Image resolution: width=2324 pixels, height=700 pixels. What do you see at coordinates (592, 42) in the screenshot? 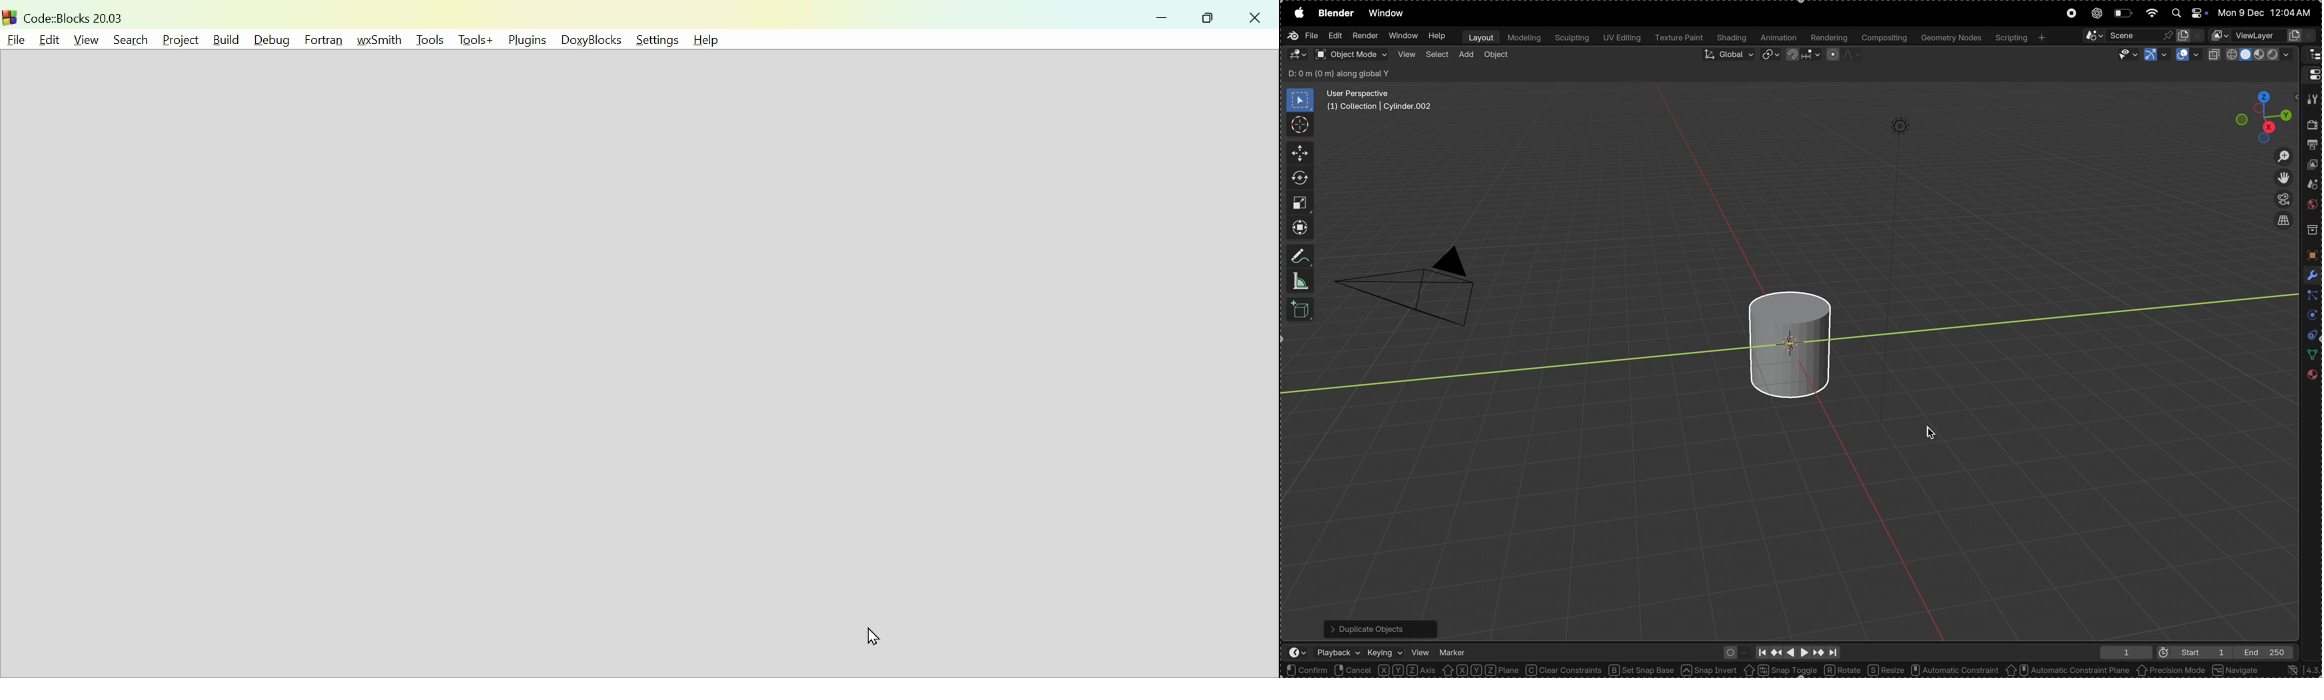
I see `Doxyblocks` at bounding box center [592, 42].